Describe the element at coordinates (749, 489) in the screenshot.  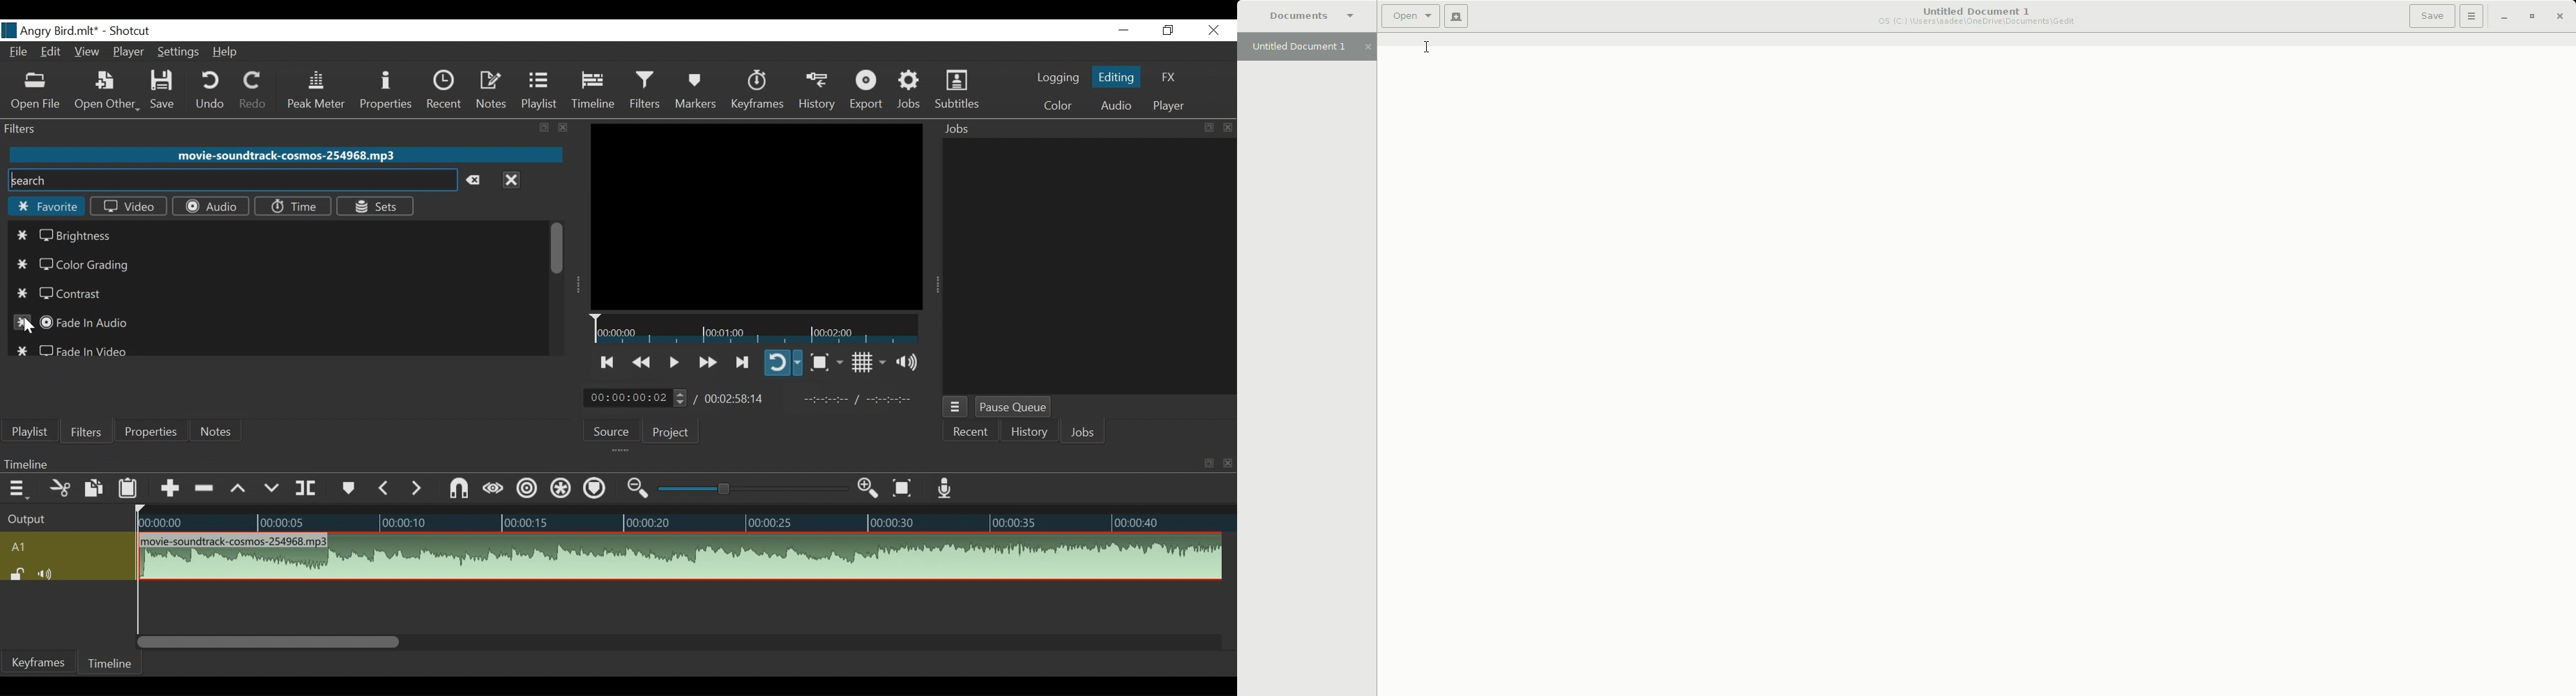
I see `Zoom slider` at that location.